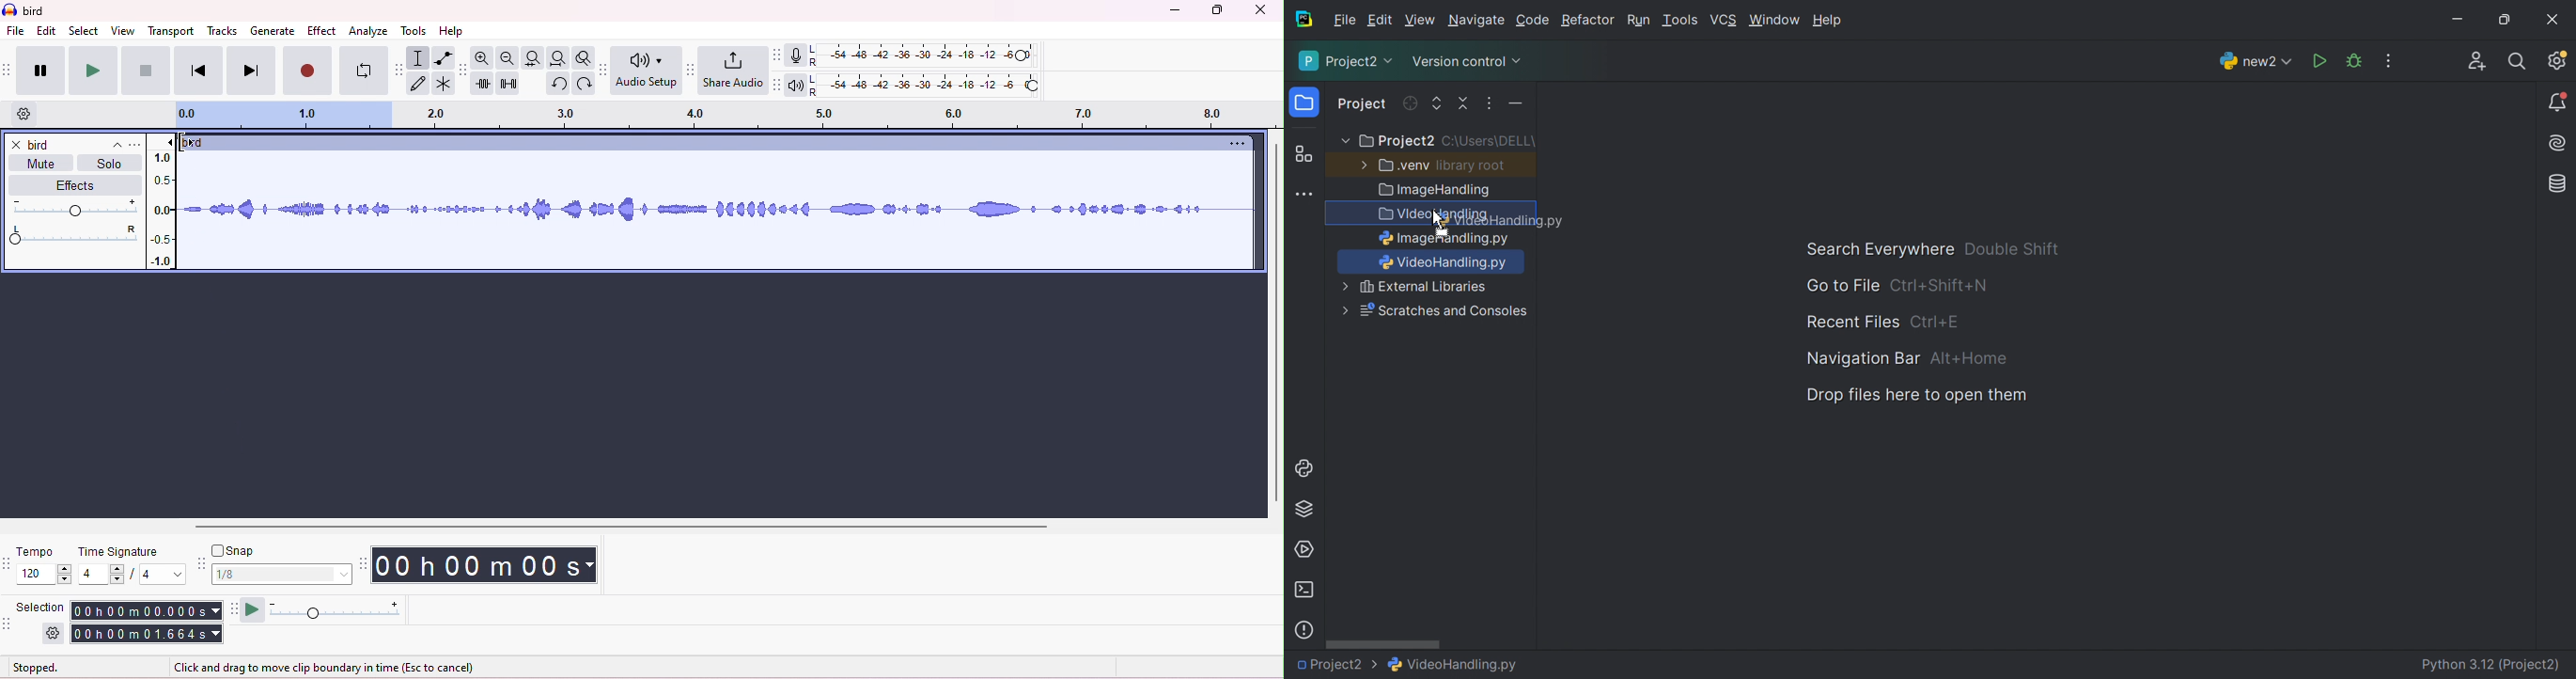 This screenshot has height=700, width=2576. Describe the element at coordinates (486, 58) in the screenshot. I see `zoom in` at that location.